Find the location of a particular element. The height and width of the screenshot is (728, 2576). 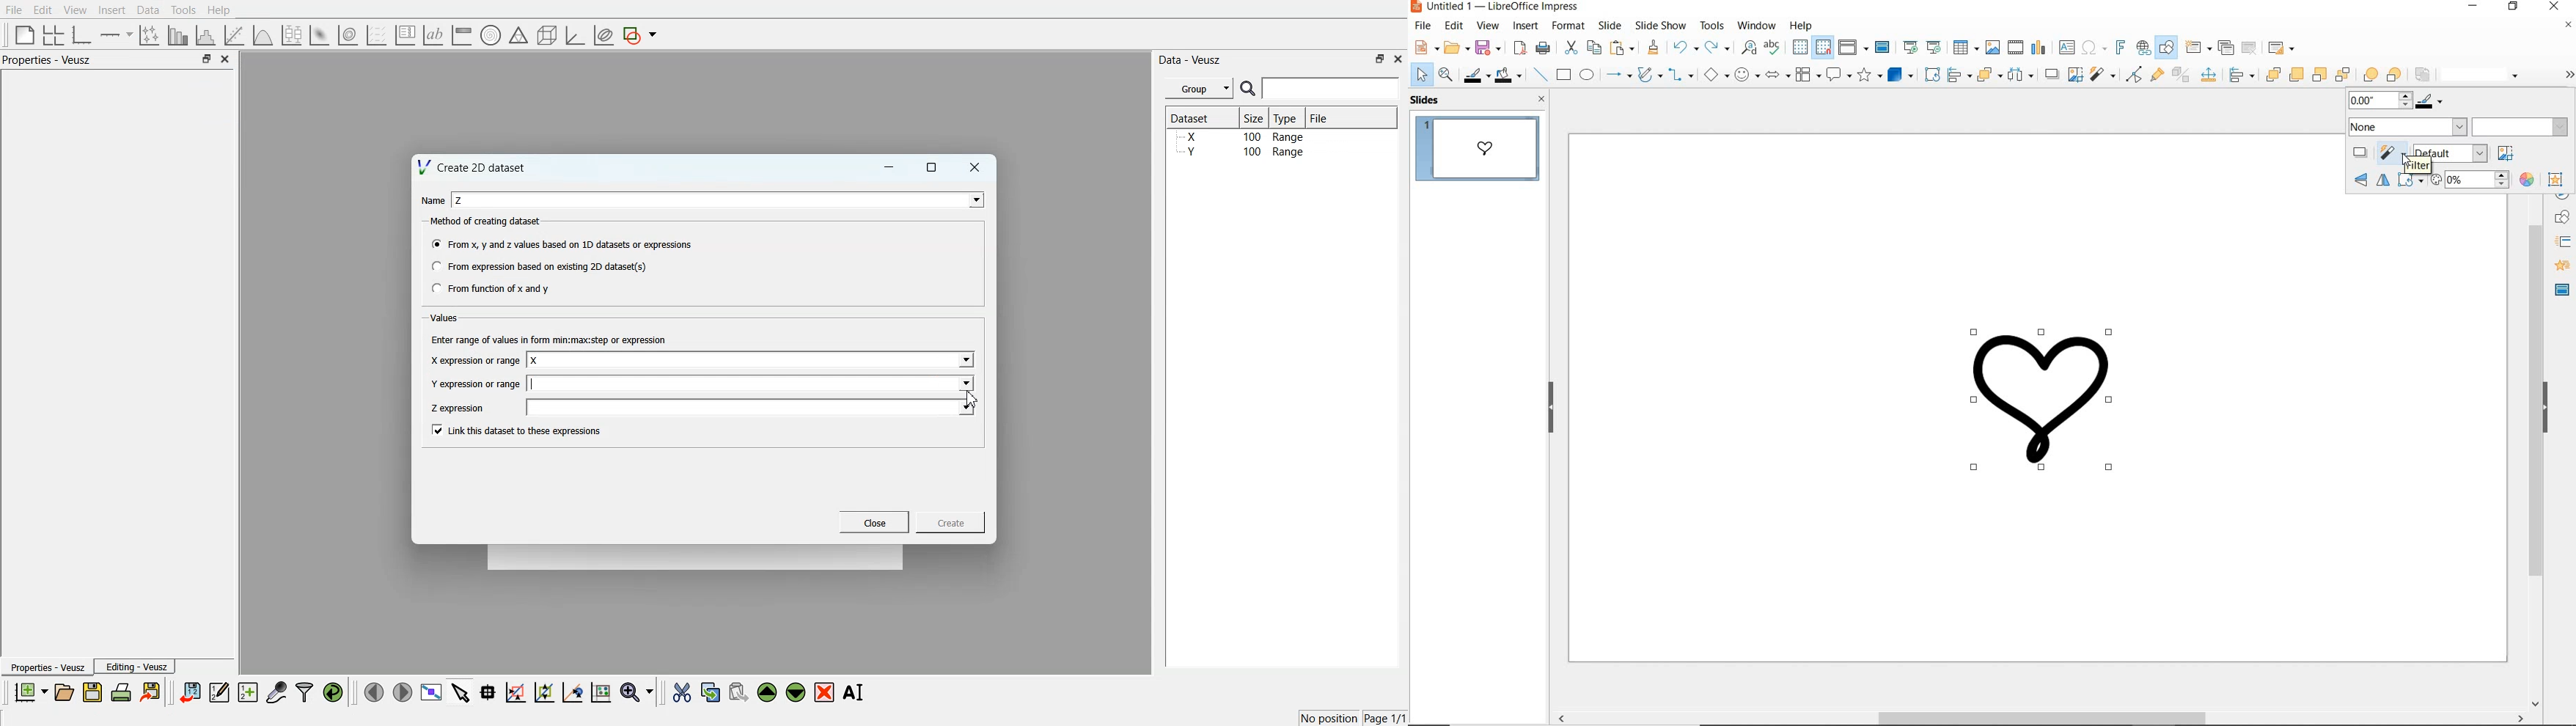

3D Graph is located at coordinates (575, 35).